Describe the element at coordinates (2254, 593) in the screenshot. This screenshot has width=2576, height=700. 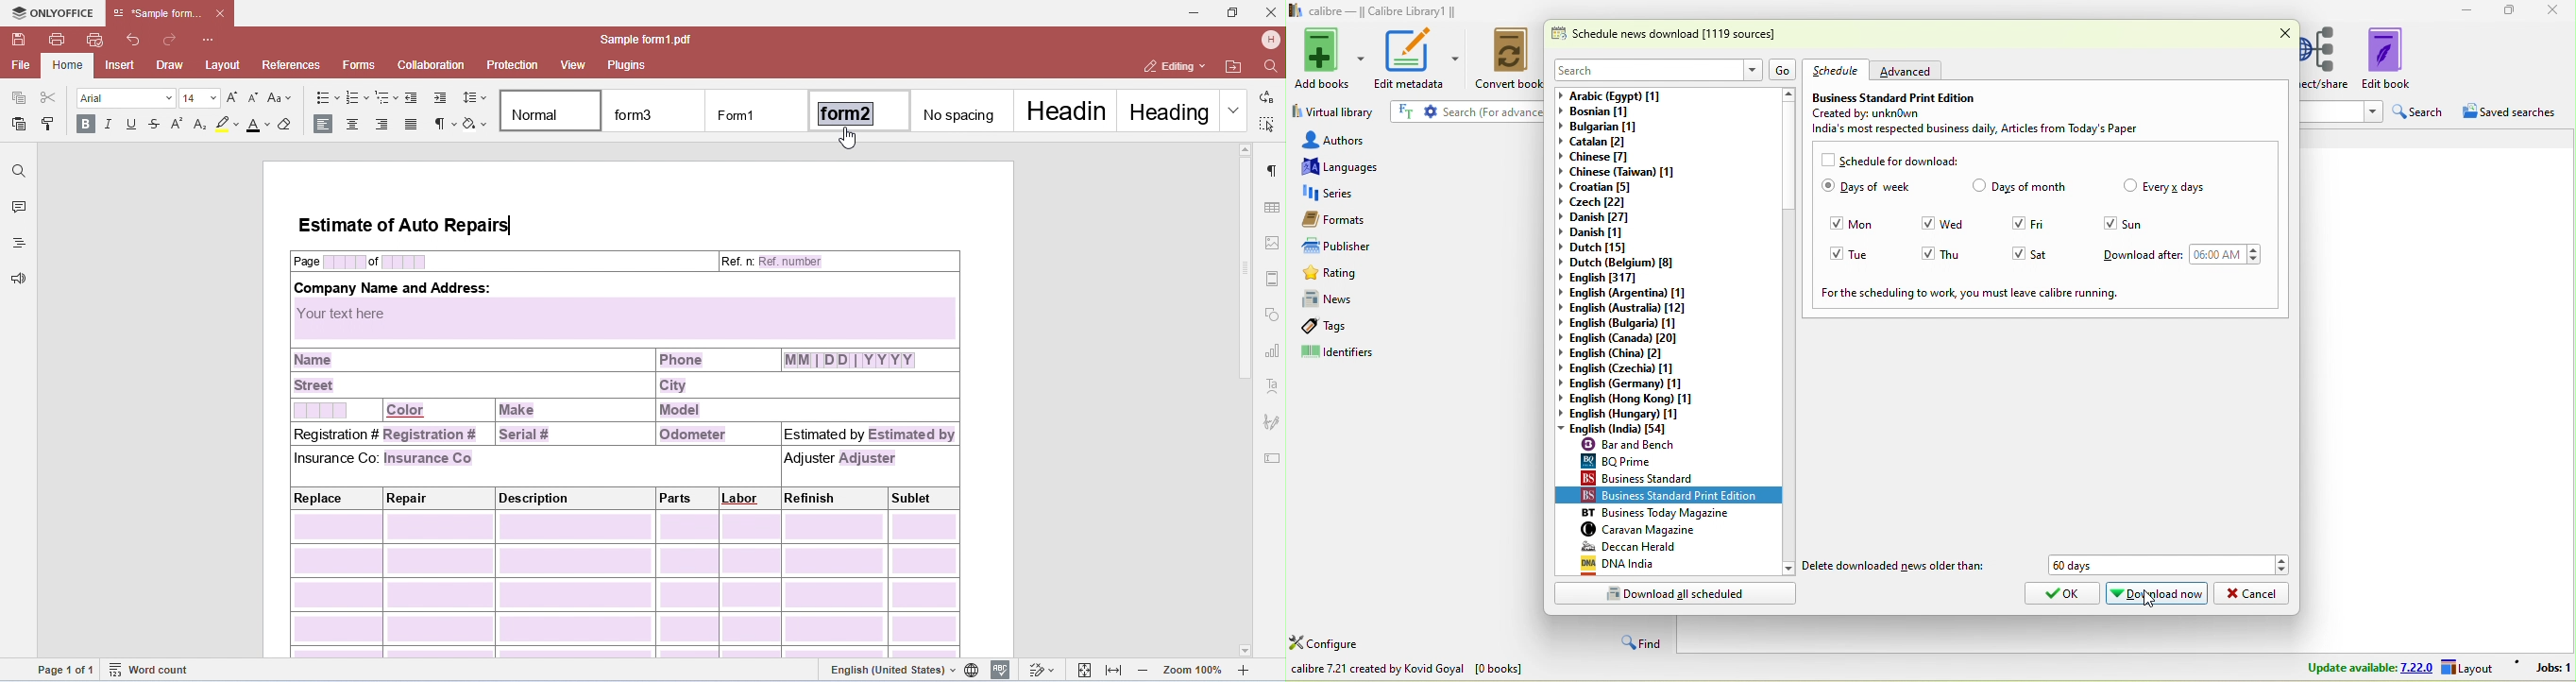
I see `cancel` at that location.